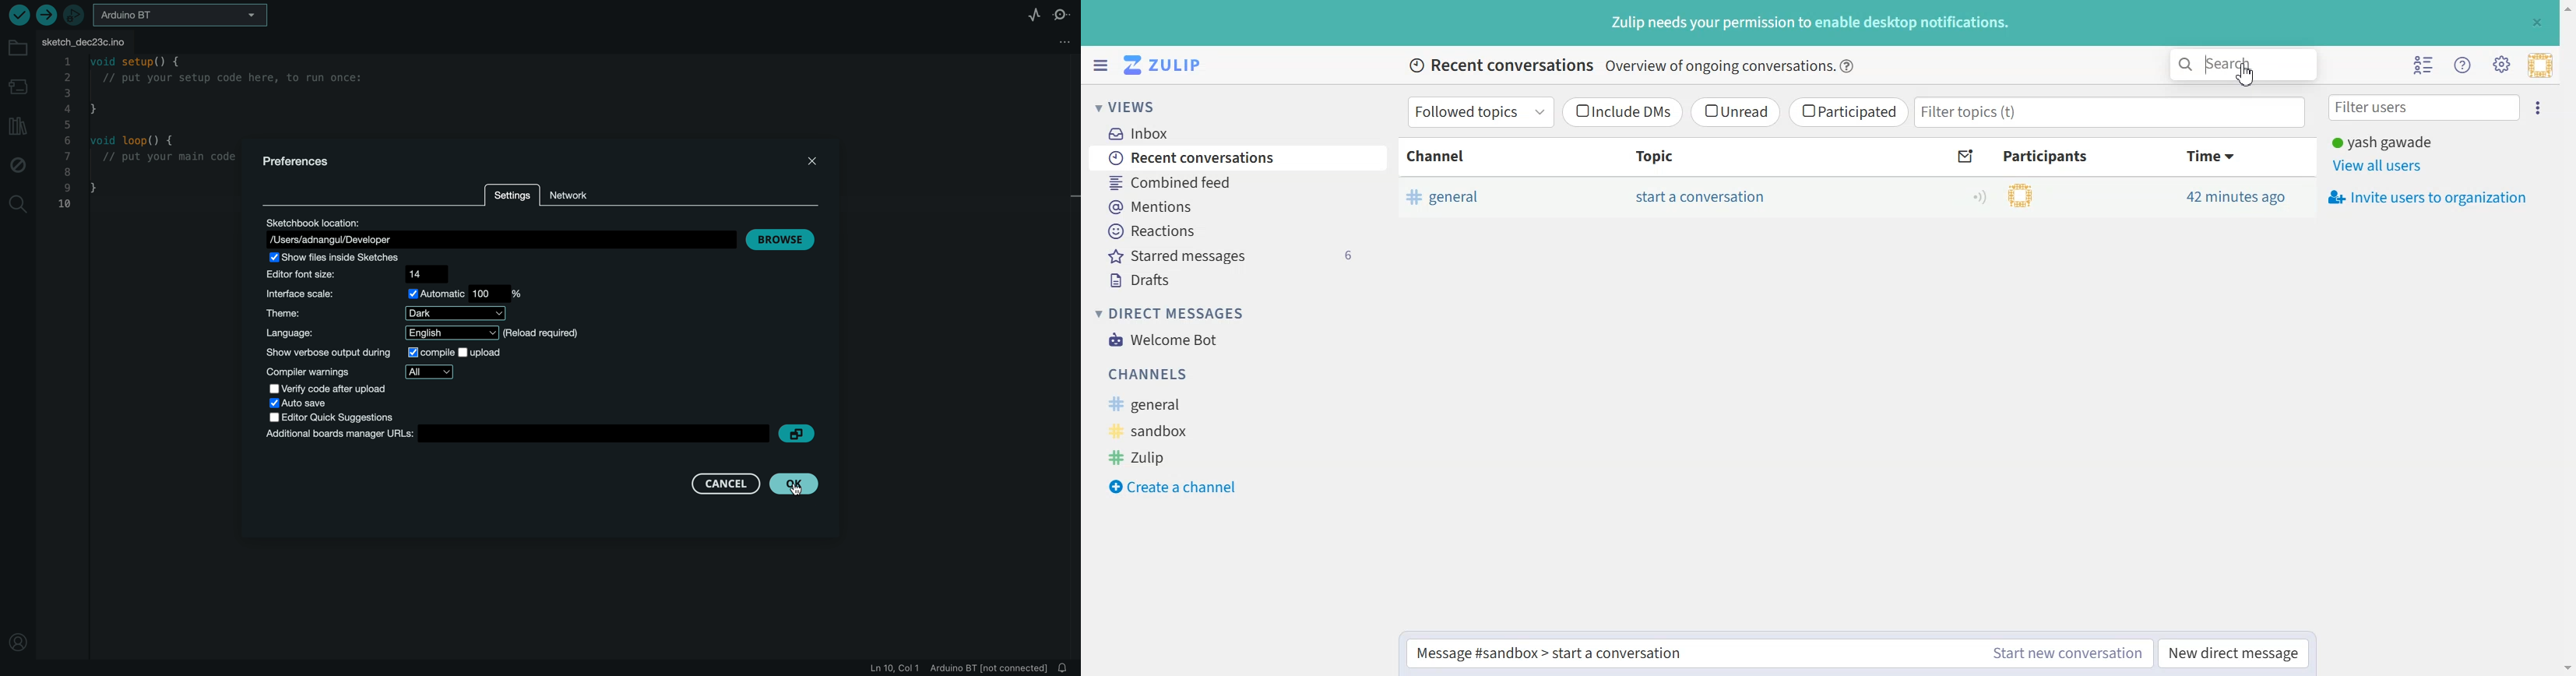 The width and height of the screenshot is (2576, 700). Describe the element at coordinates (2536, 22) in the screenshot. I see `Close` at that location.